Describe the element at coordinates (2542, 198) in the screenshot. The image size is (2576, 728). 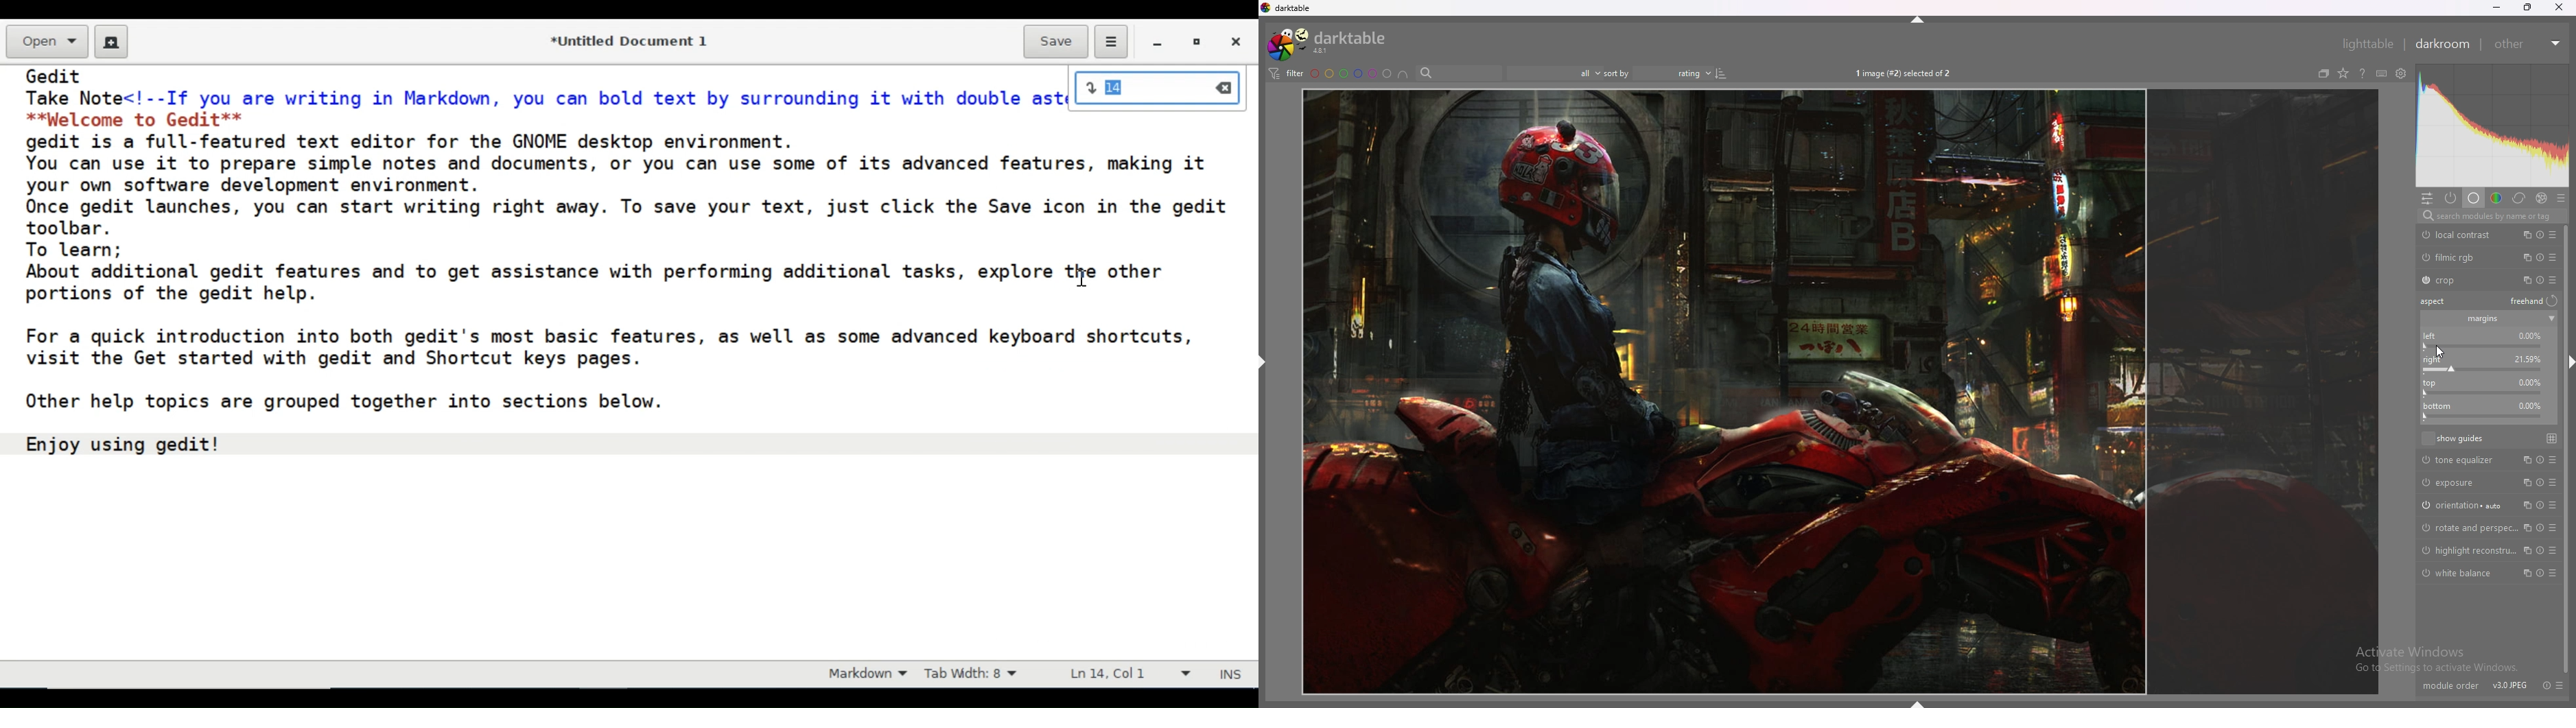
I see `effect` at that location.